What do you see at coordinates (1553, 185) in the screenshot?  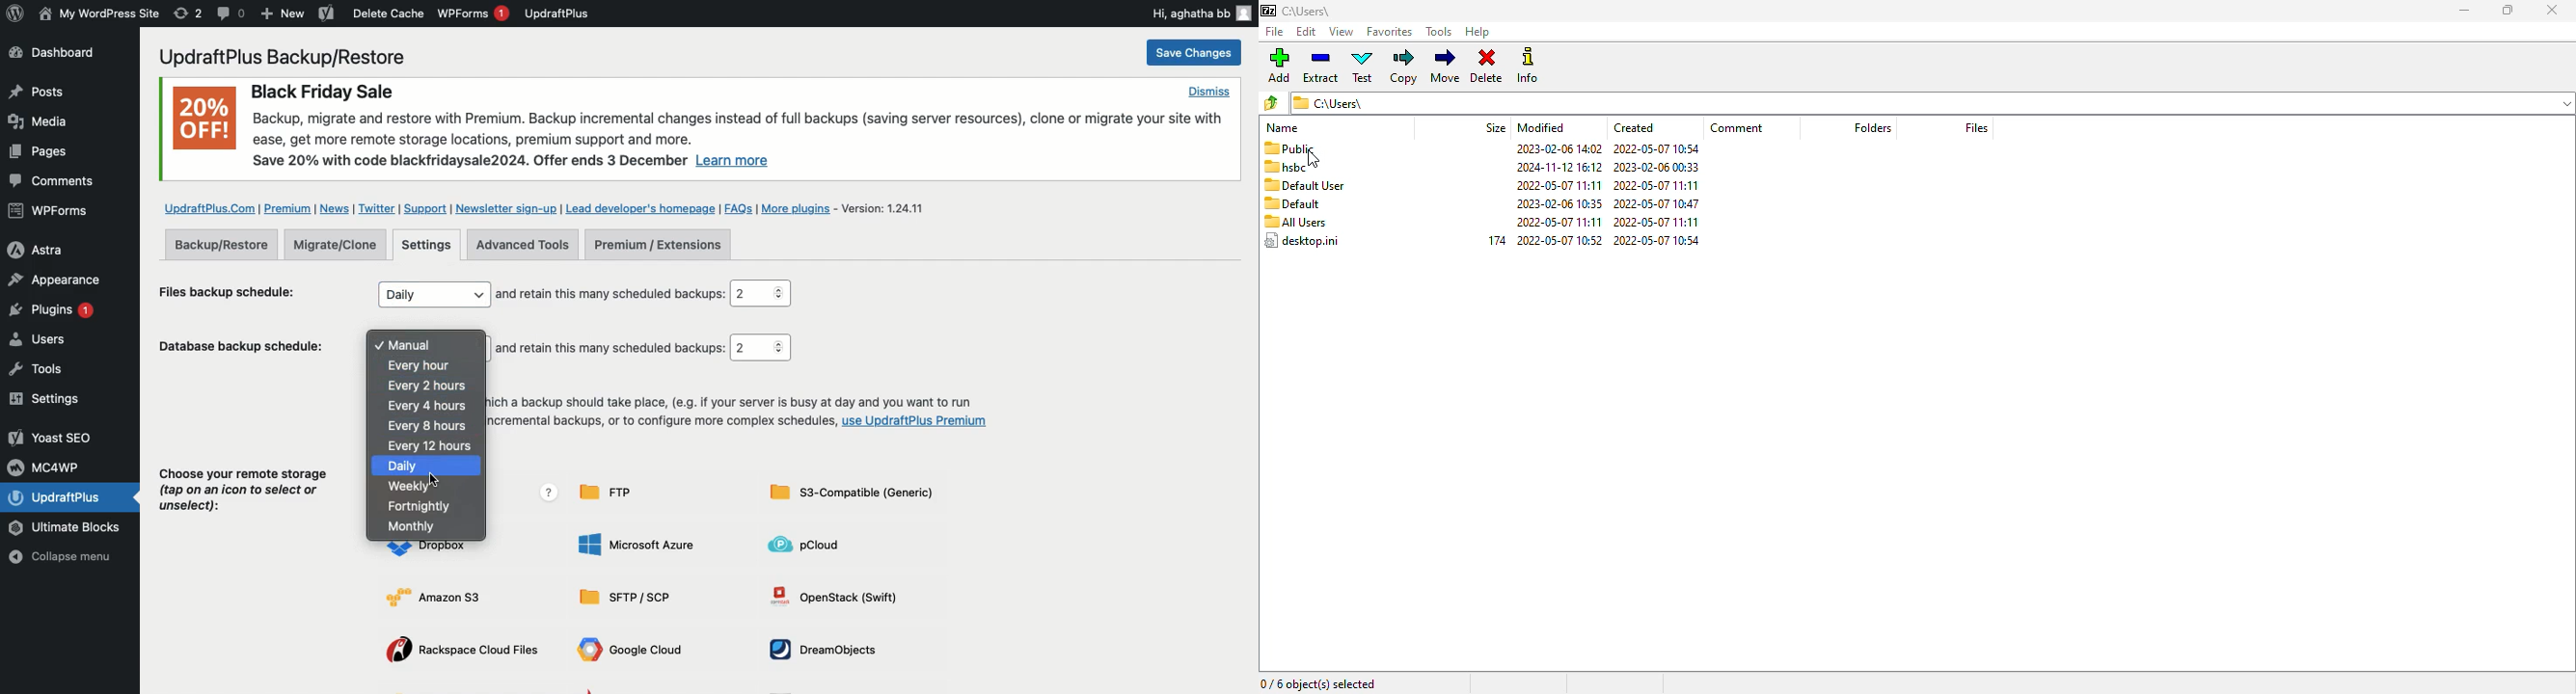 I see `2022-05-07 11:11` at bounding box center [1553, 185].